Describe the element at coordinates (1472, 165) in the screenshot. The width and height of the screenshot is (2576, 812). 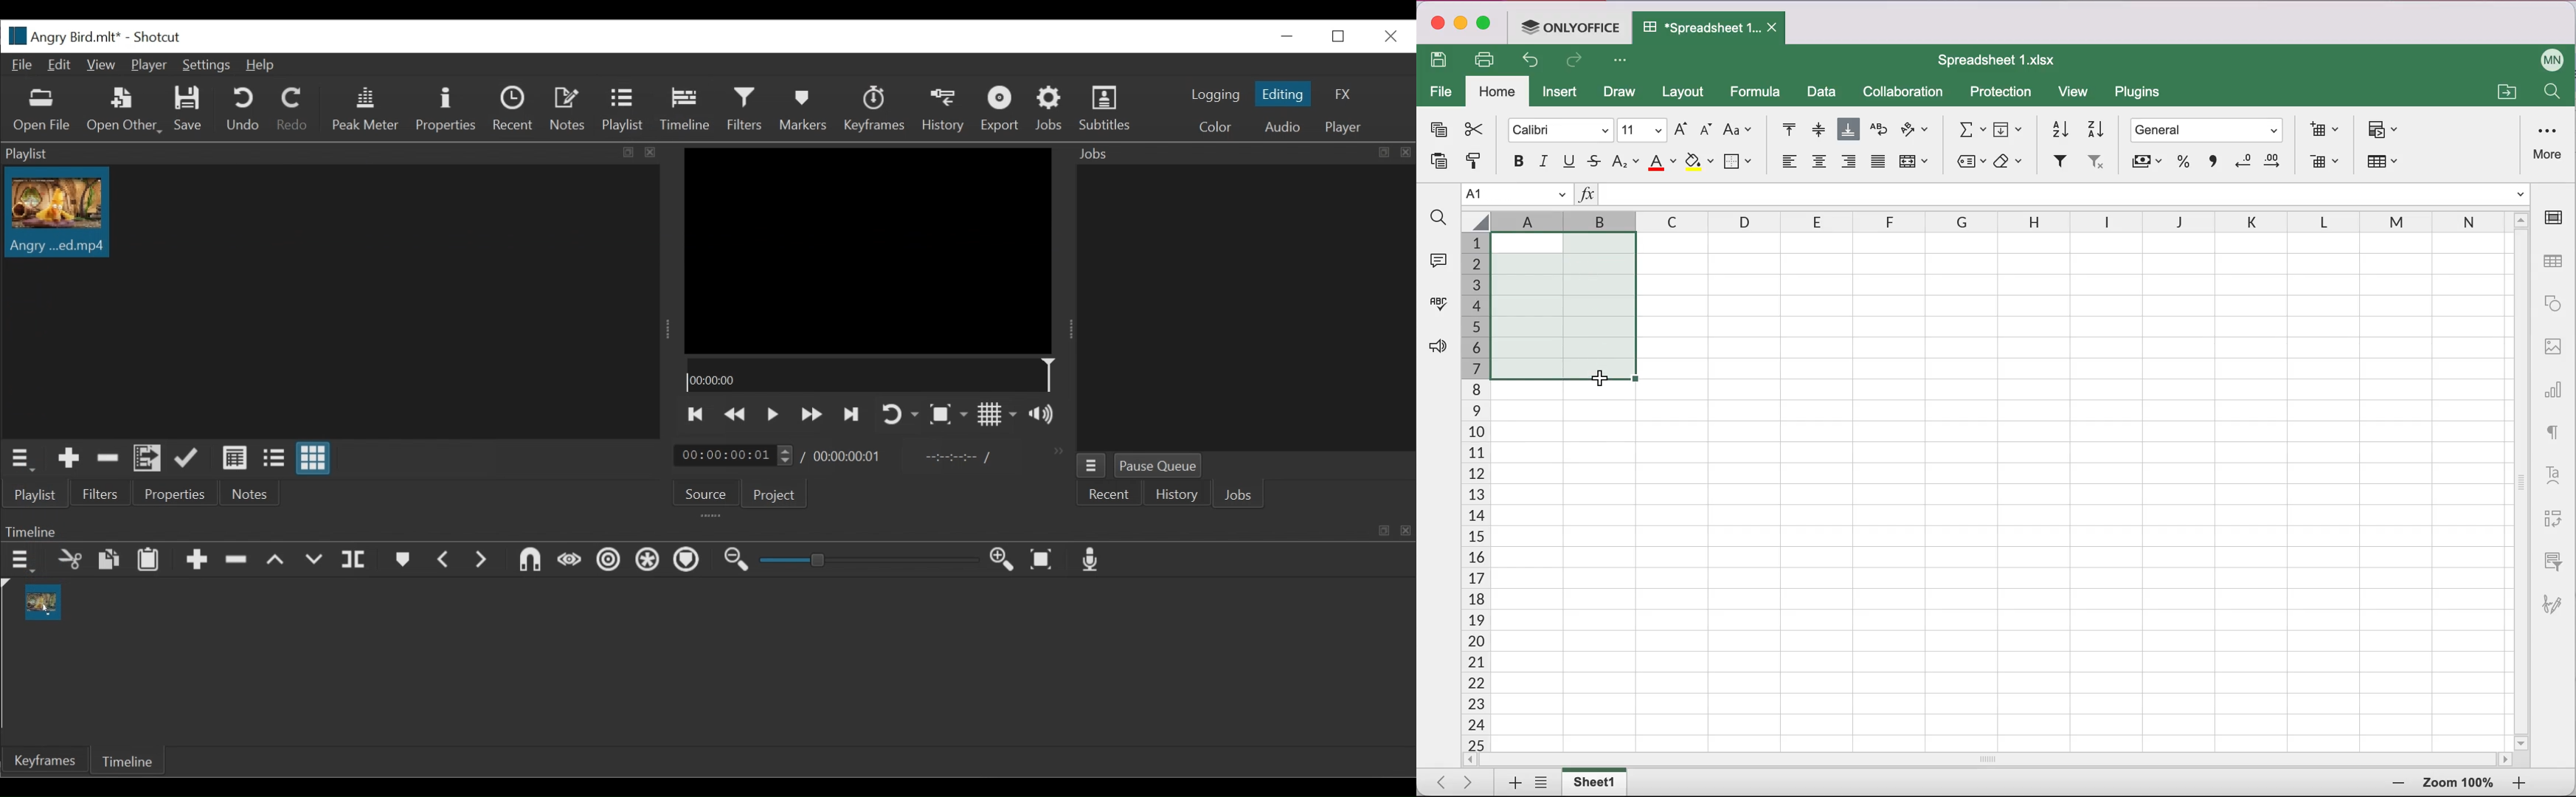
I see `copy style` at that location.